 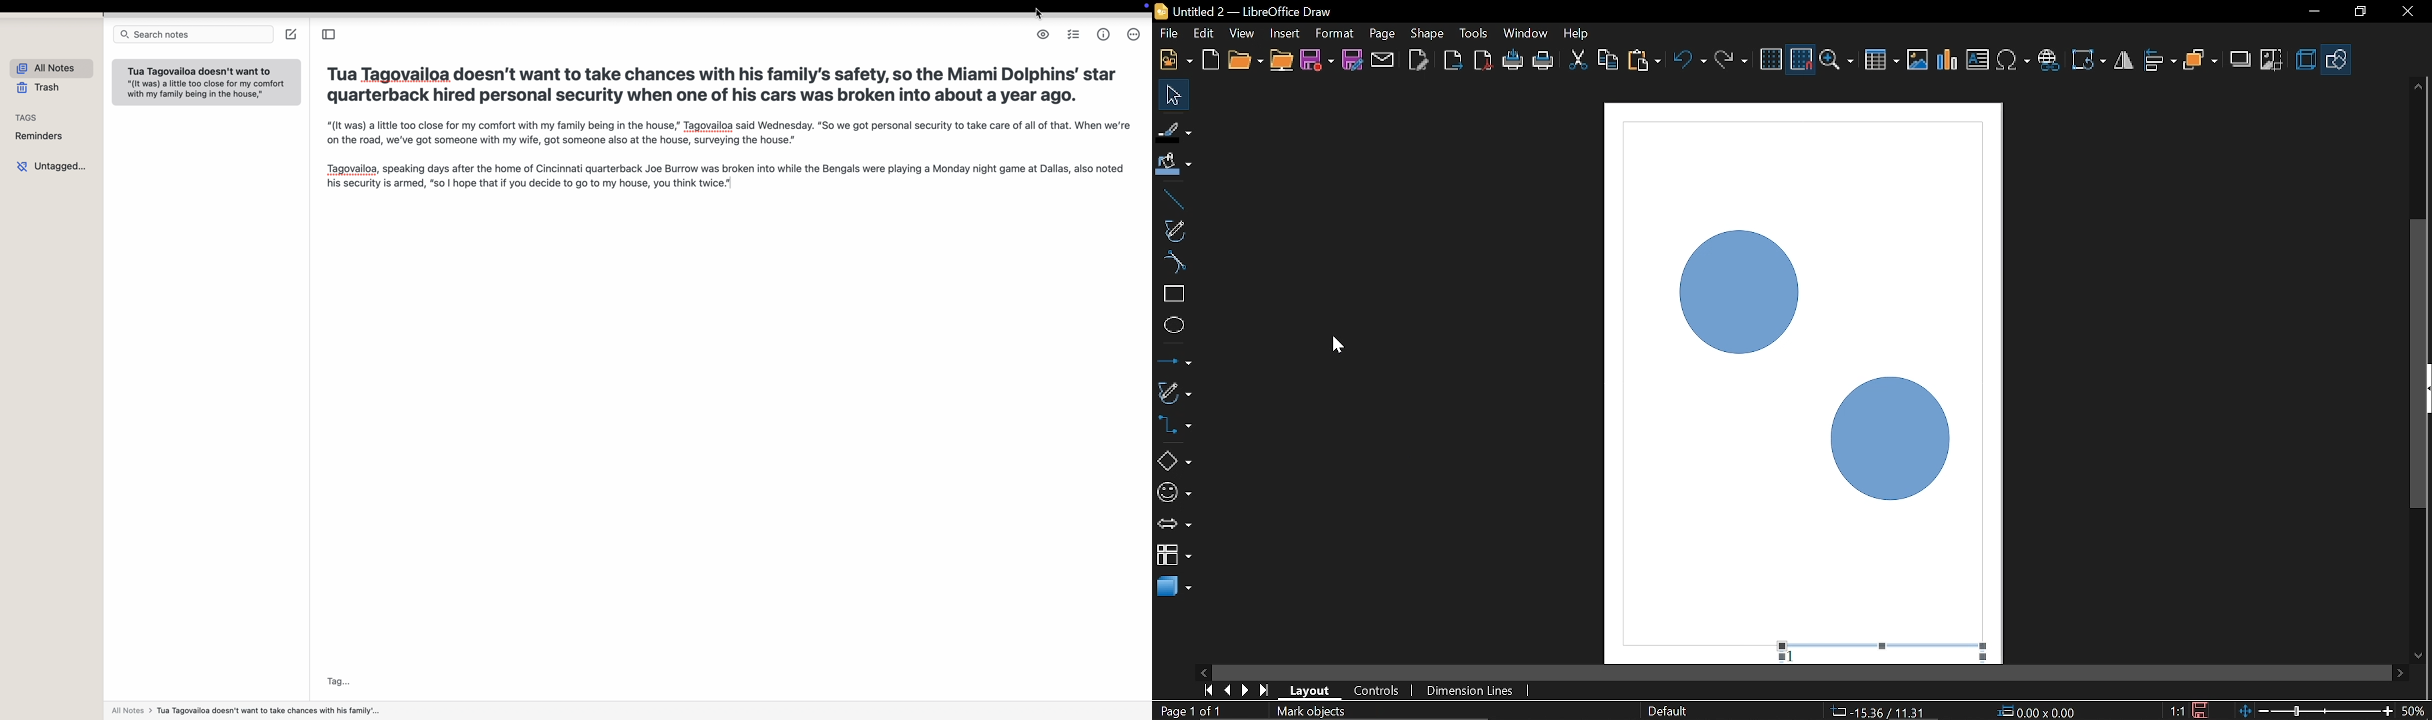 I want to click on Grid, so click(x=1771, y=60).